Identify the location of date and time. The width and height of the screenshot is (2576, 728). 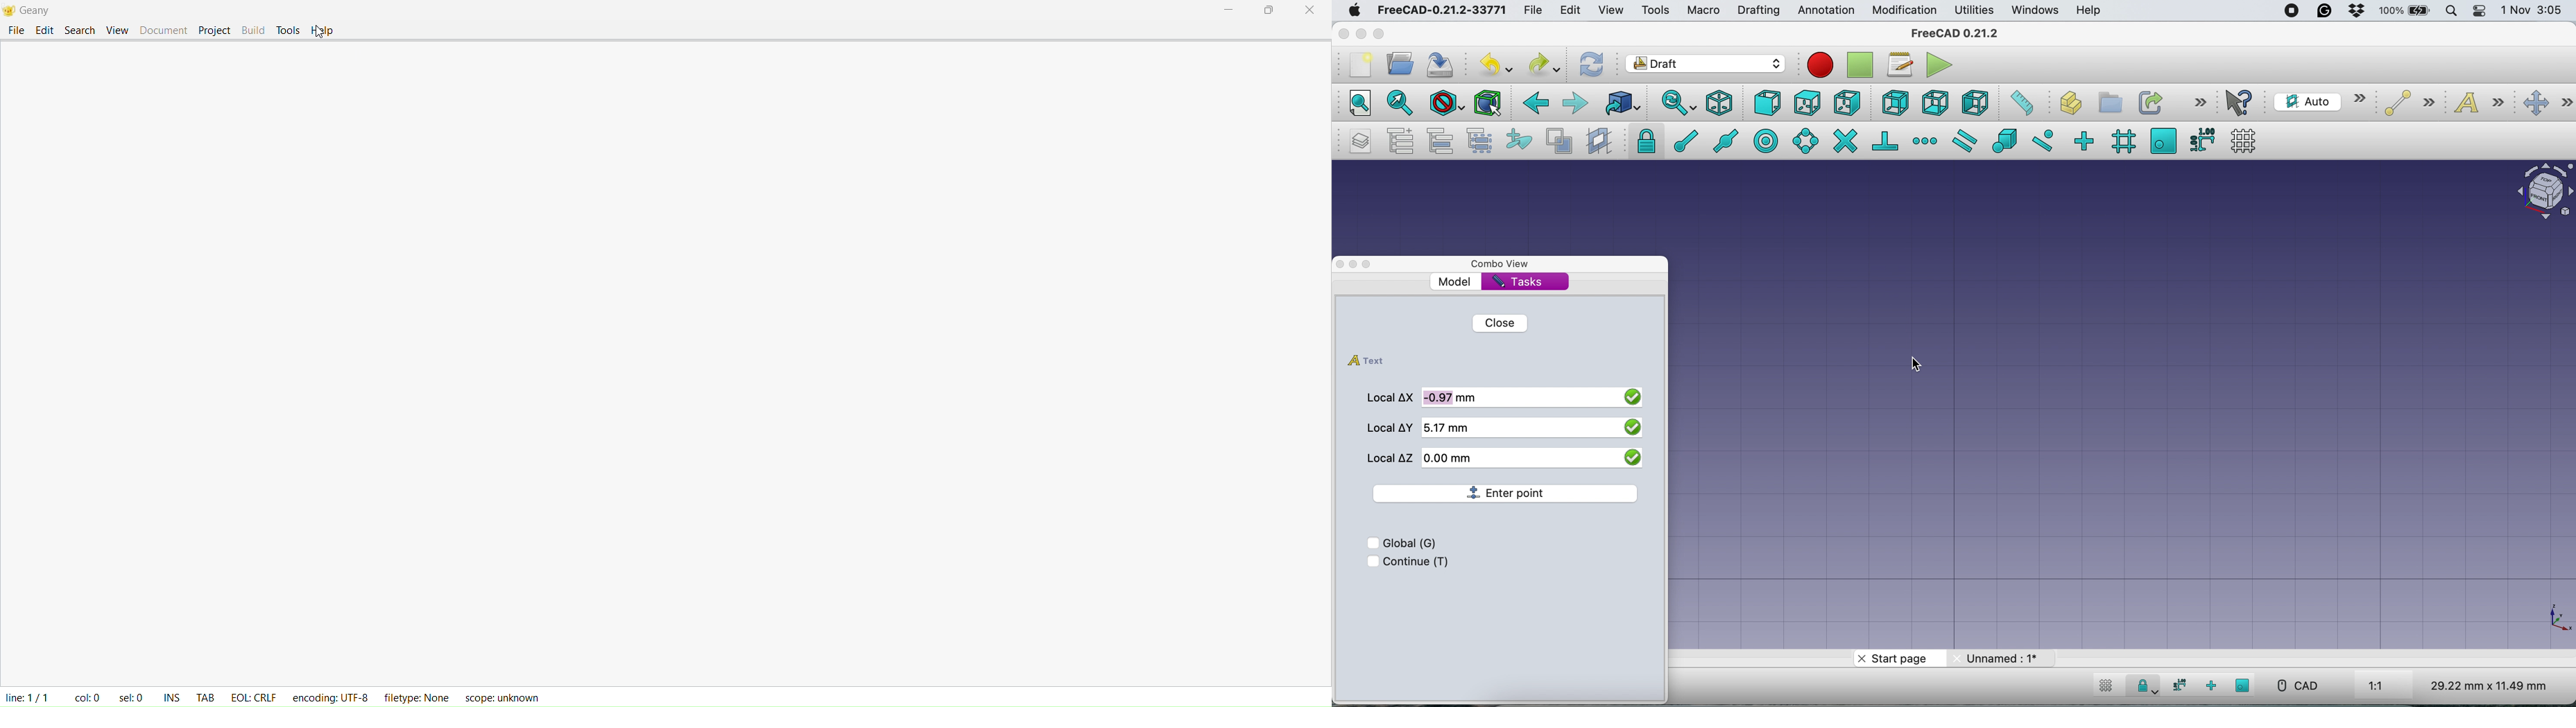
(2535, 9).